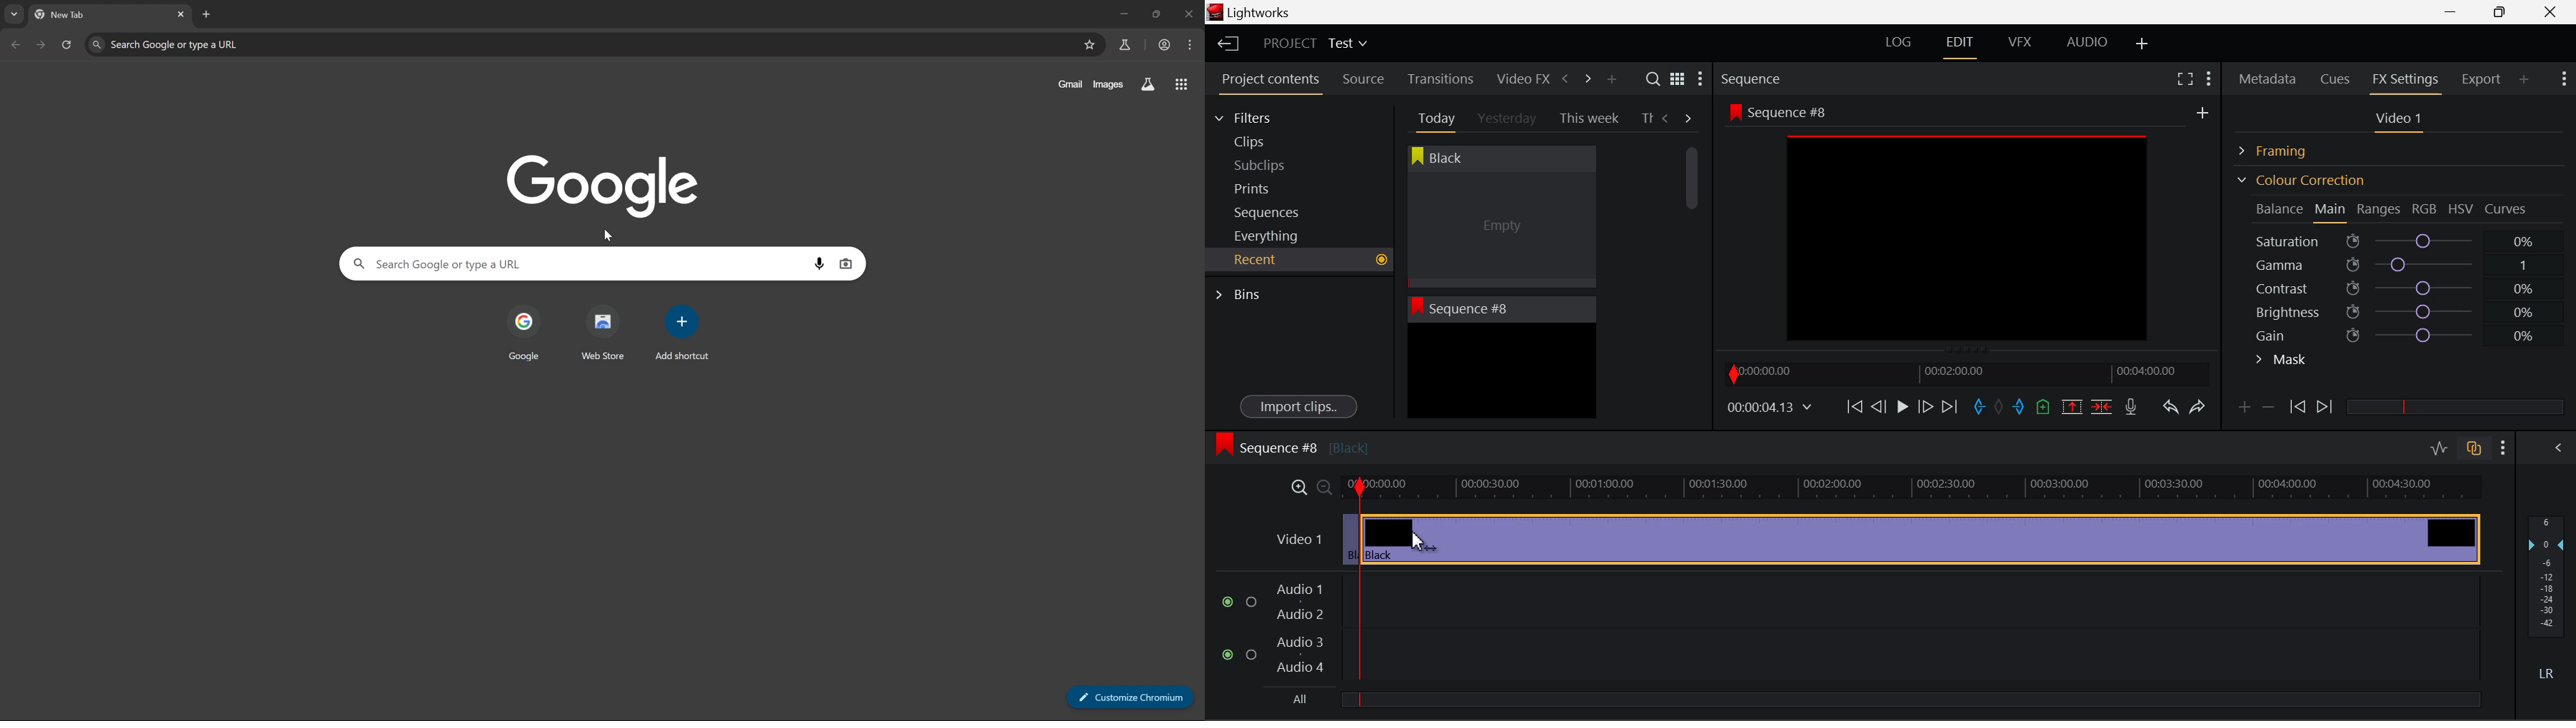  I want to click on Bins, so click(1243, 293).